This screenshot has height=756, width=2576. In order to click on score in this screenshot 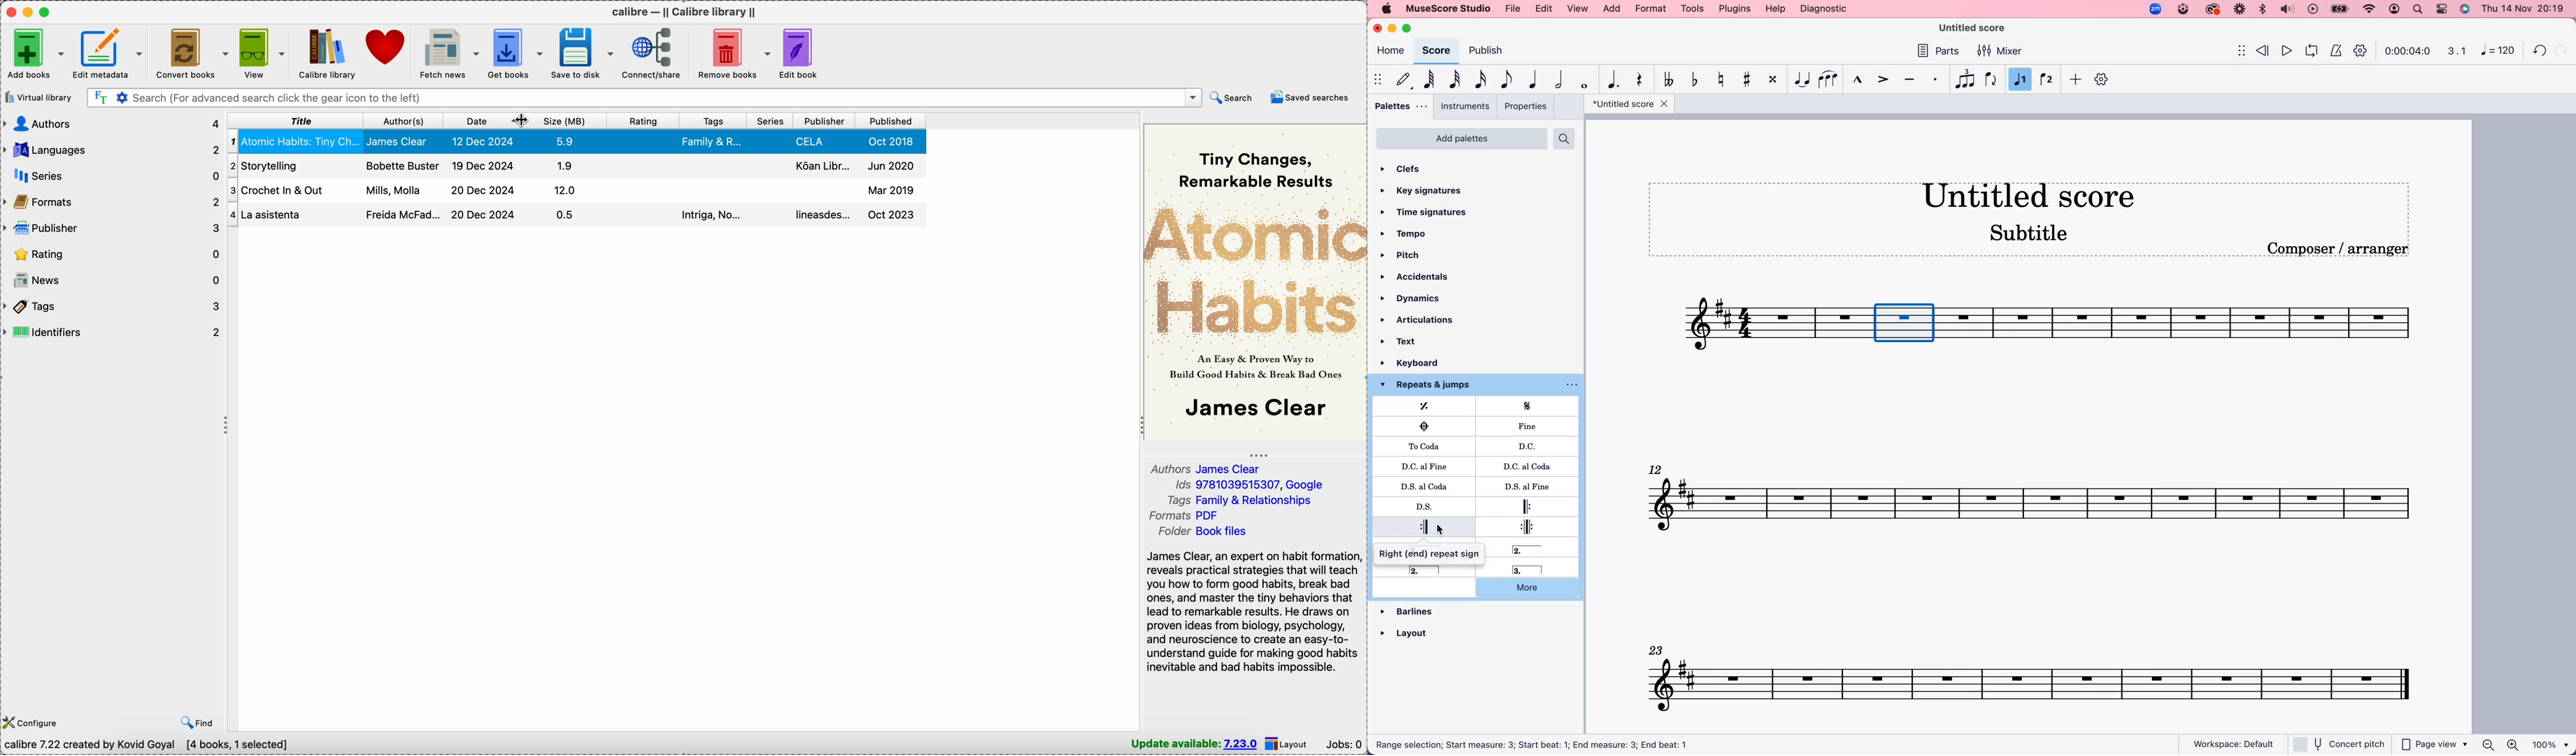, I will do `click(1436, 50)`.